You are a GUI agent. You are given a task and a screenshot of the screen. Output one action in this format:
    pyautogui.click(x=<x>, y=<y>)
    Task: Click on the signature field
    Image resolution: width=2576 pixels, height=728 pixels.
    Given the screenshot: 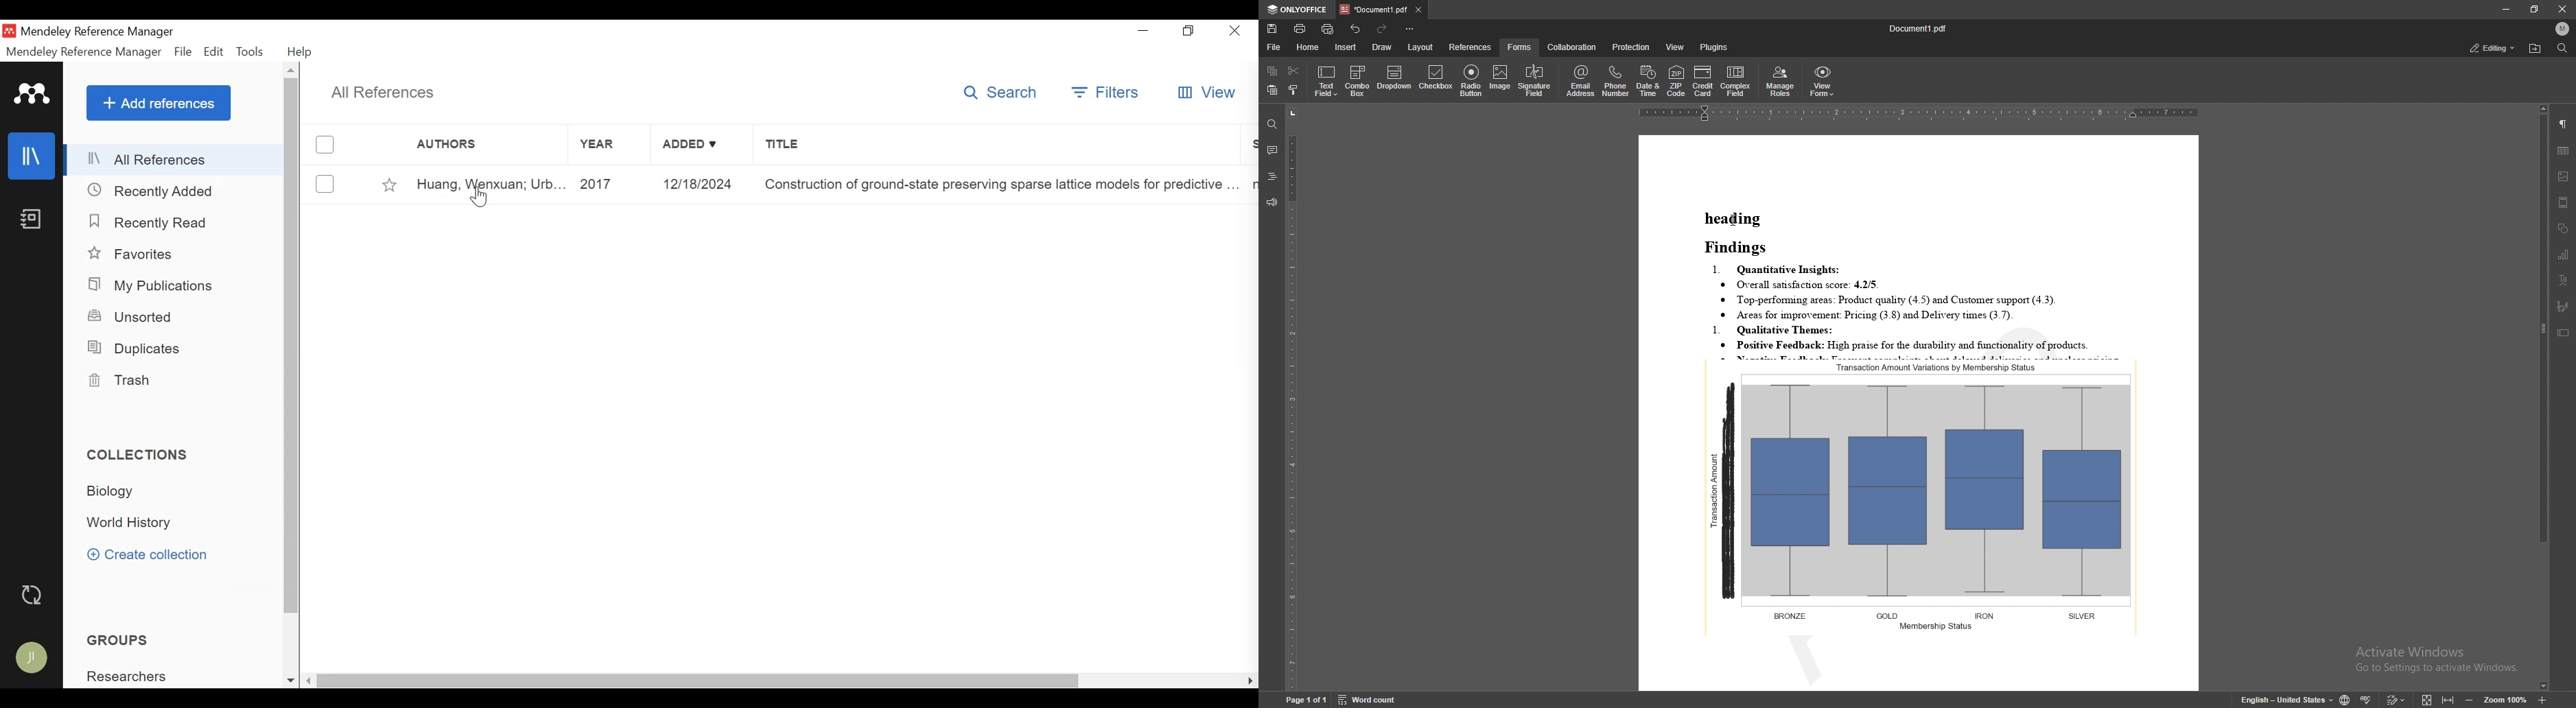 What is the action you would take?
    pyautogui.click(x=2562, y=307)
    